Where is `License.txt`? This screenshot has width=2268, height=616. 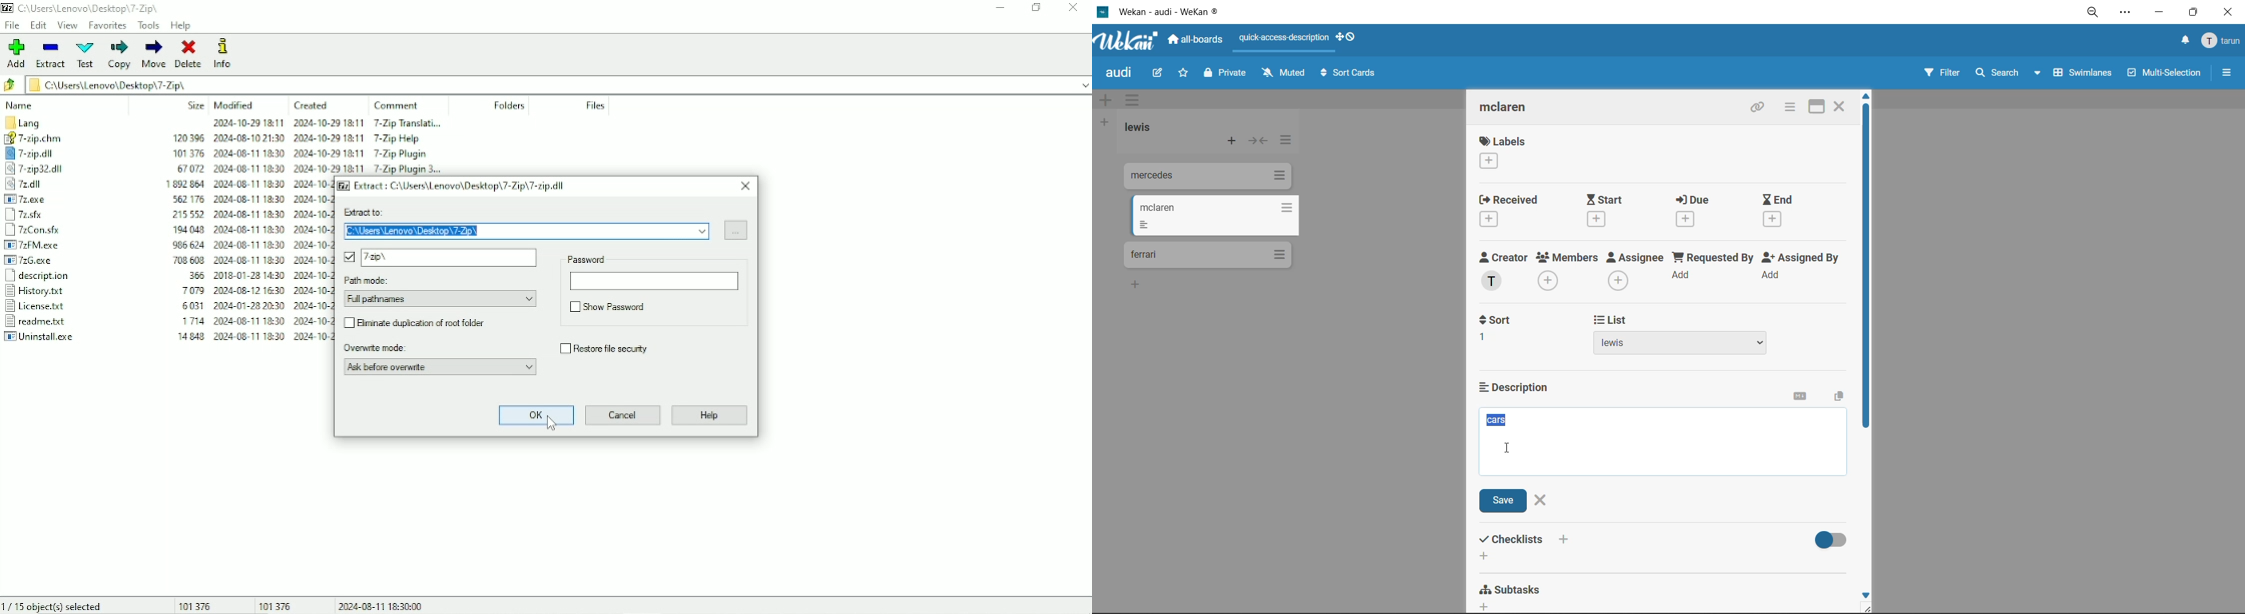 License.txt is located at coordinates (58, 307).